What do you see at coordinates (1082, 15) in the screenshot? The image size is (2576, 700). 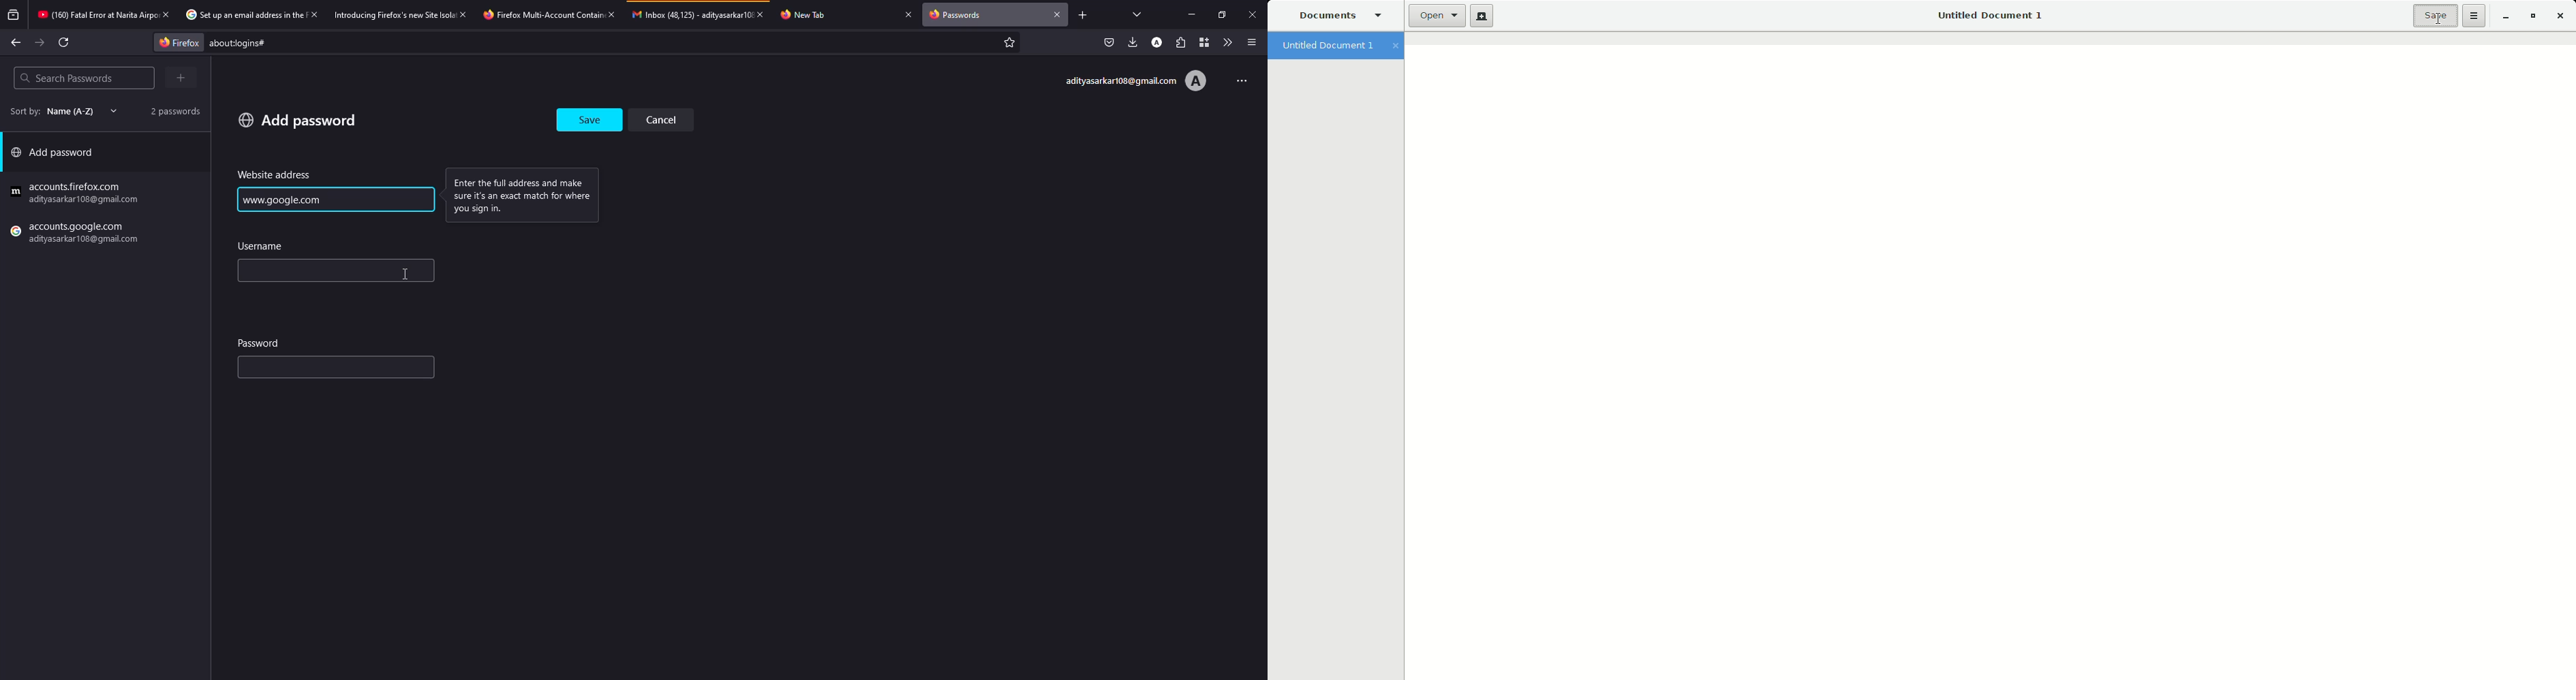 I see `add tab` at bounding box center [1082, 15].